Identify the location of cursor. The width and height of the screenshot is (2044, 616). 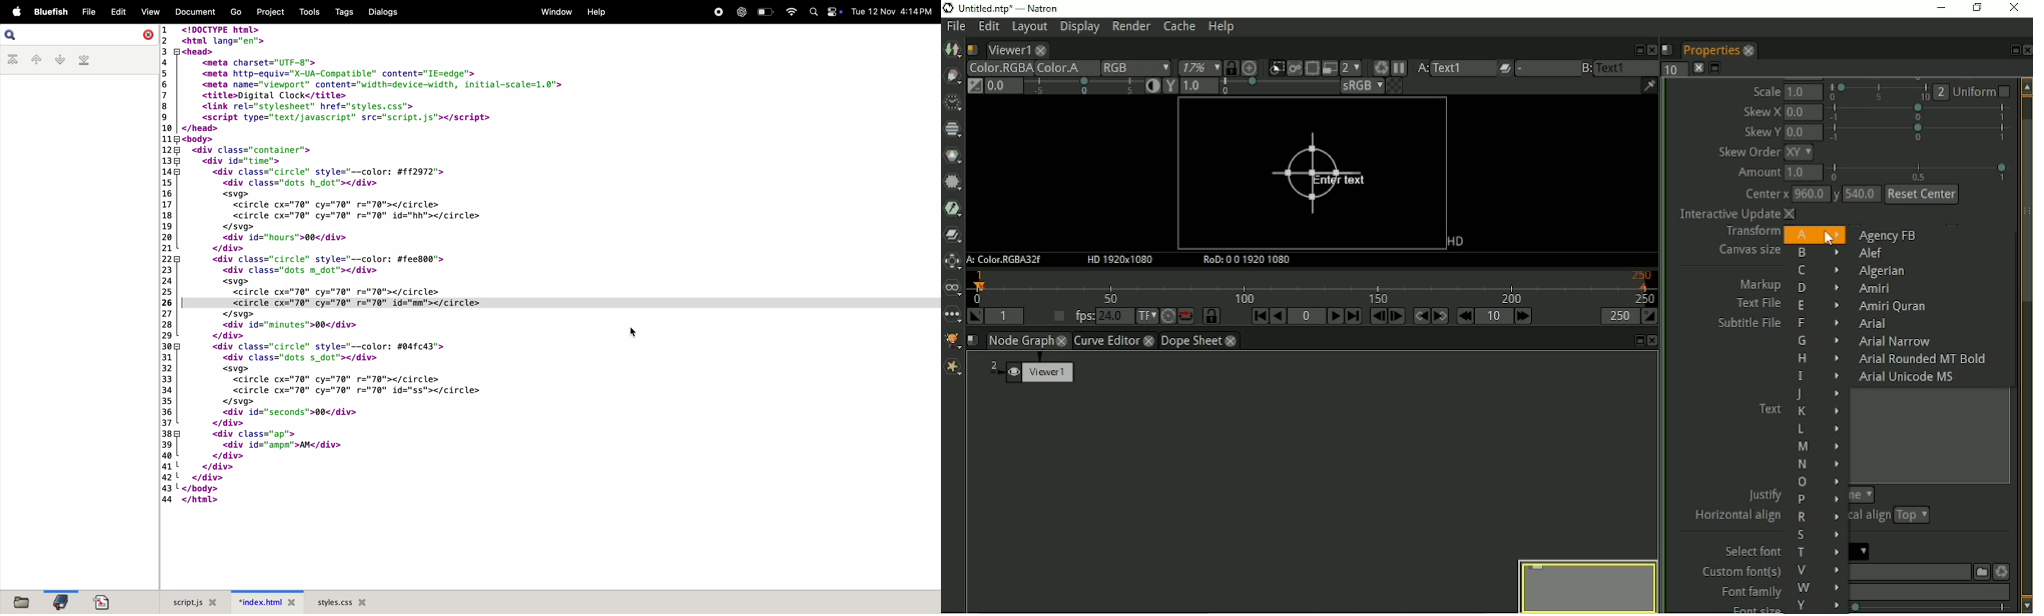
(634, 331).